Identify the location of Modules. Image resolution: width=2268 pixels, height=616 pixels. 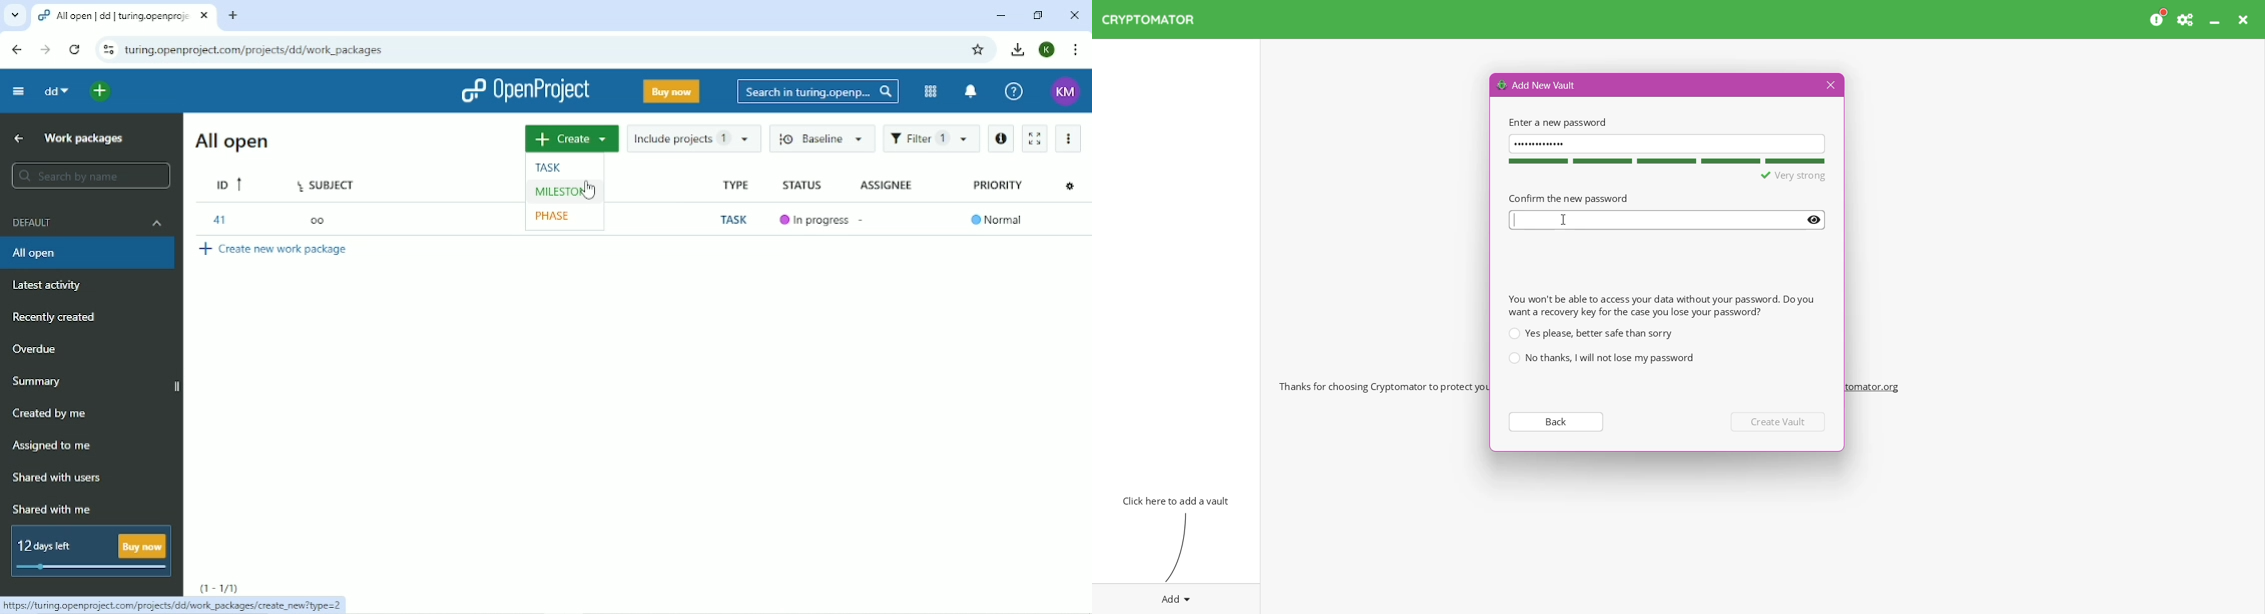
(929, 92).